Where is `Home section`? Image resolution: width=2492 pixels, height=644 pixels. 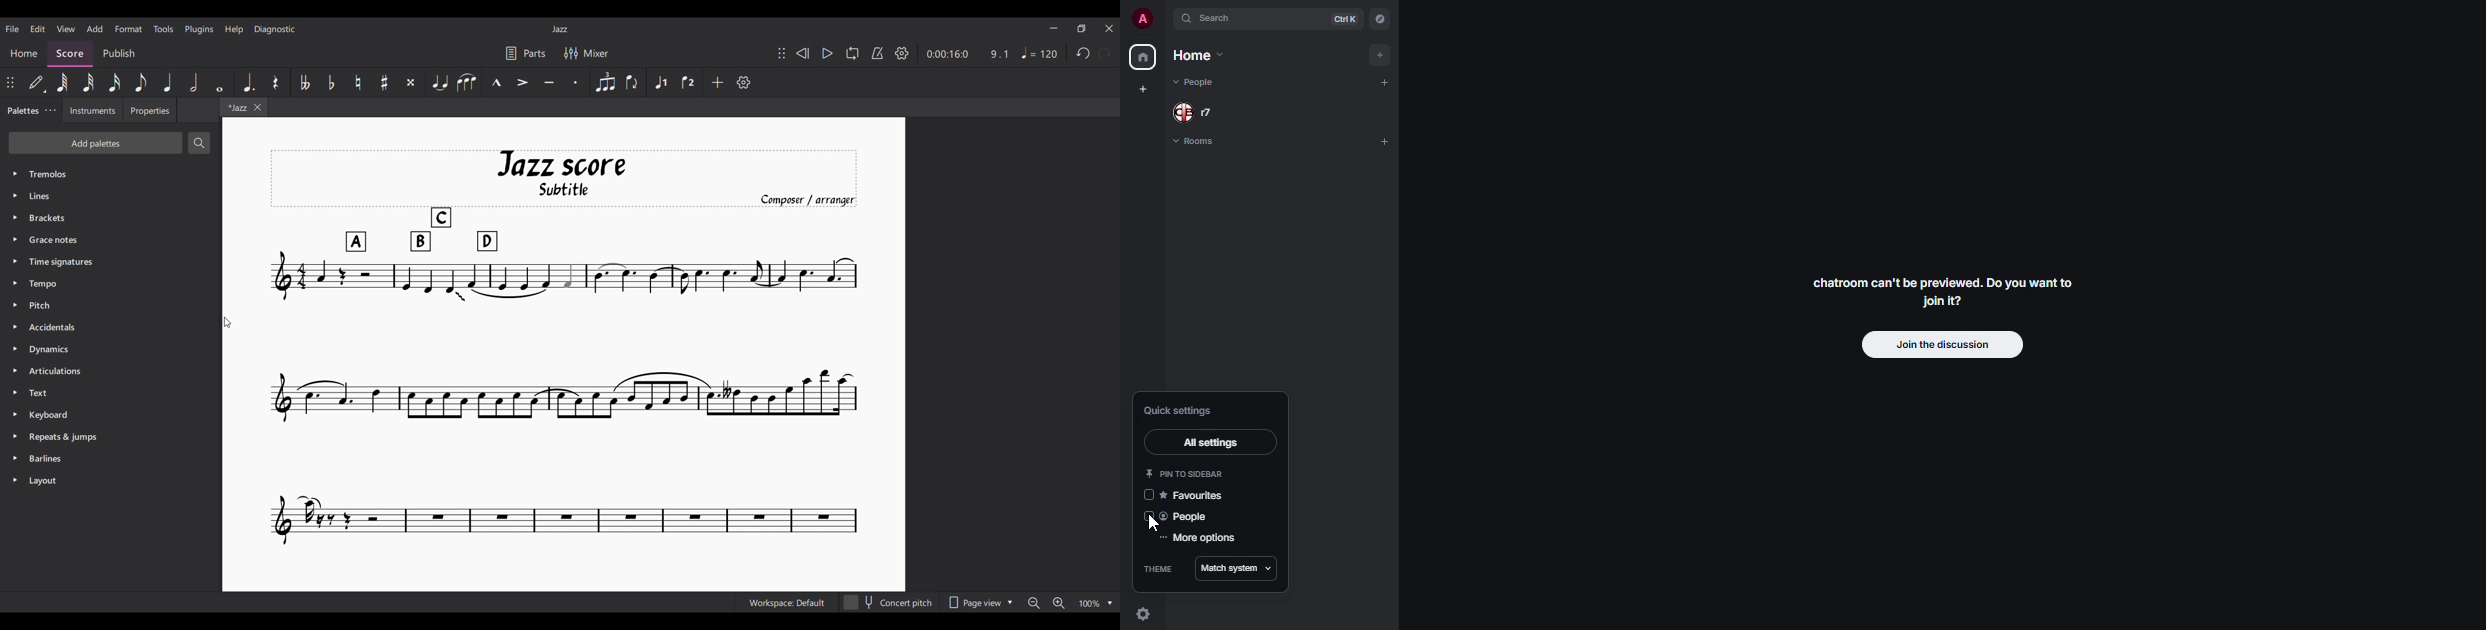
Home section is located at coordinates (24, 54).